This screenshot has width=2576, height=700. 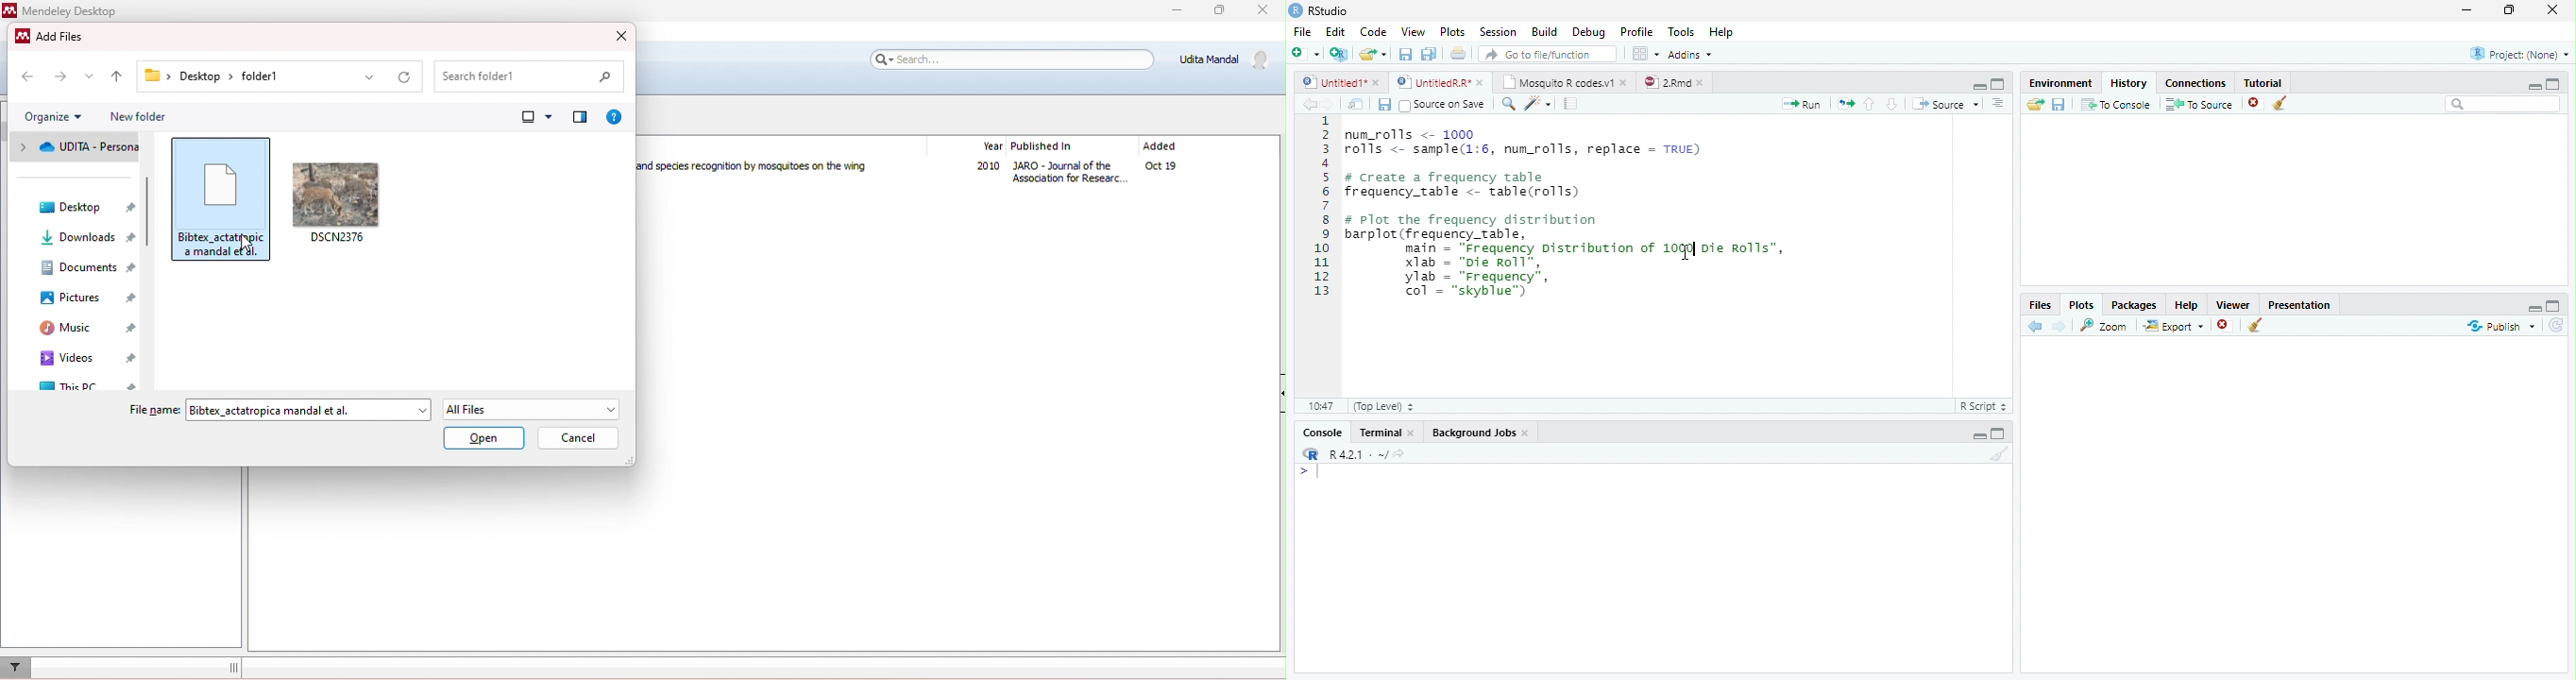 What do you see at coordinates (1803, 104) in the screenshot?
I see `Run` at bounding box center [1803, 104].